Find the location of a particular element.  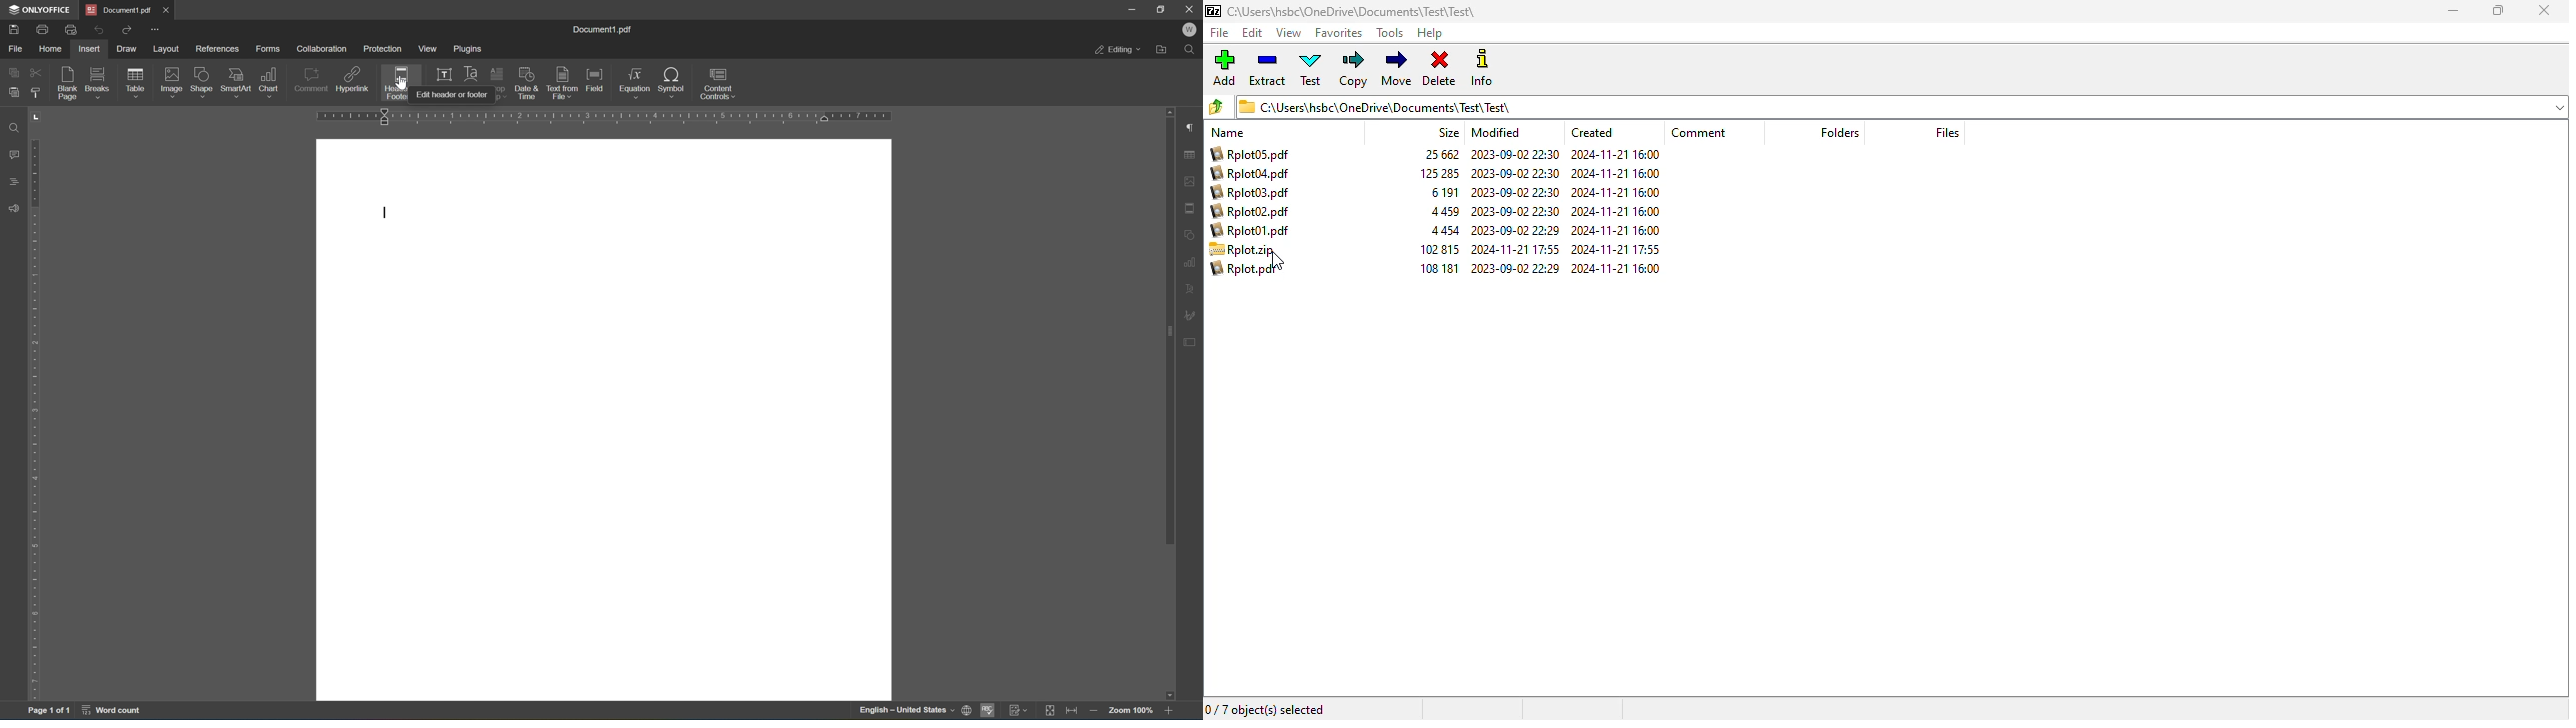

shape is located at coordinates (202, 82).